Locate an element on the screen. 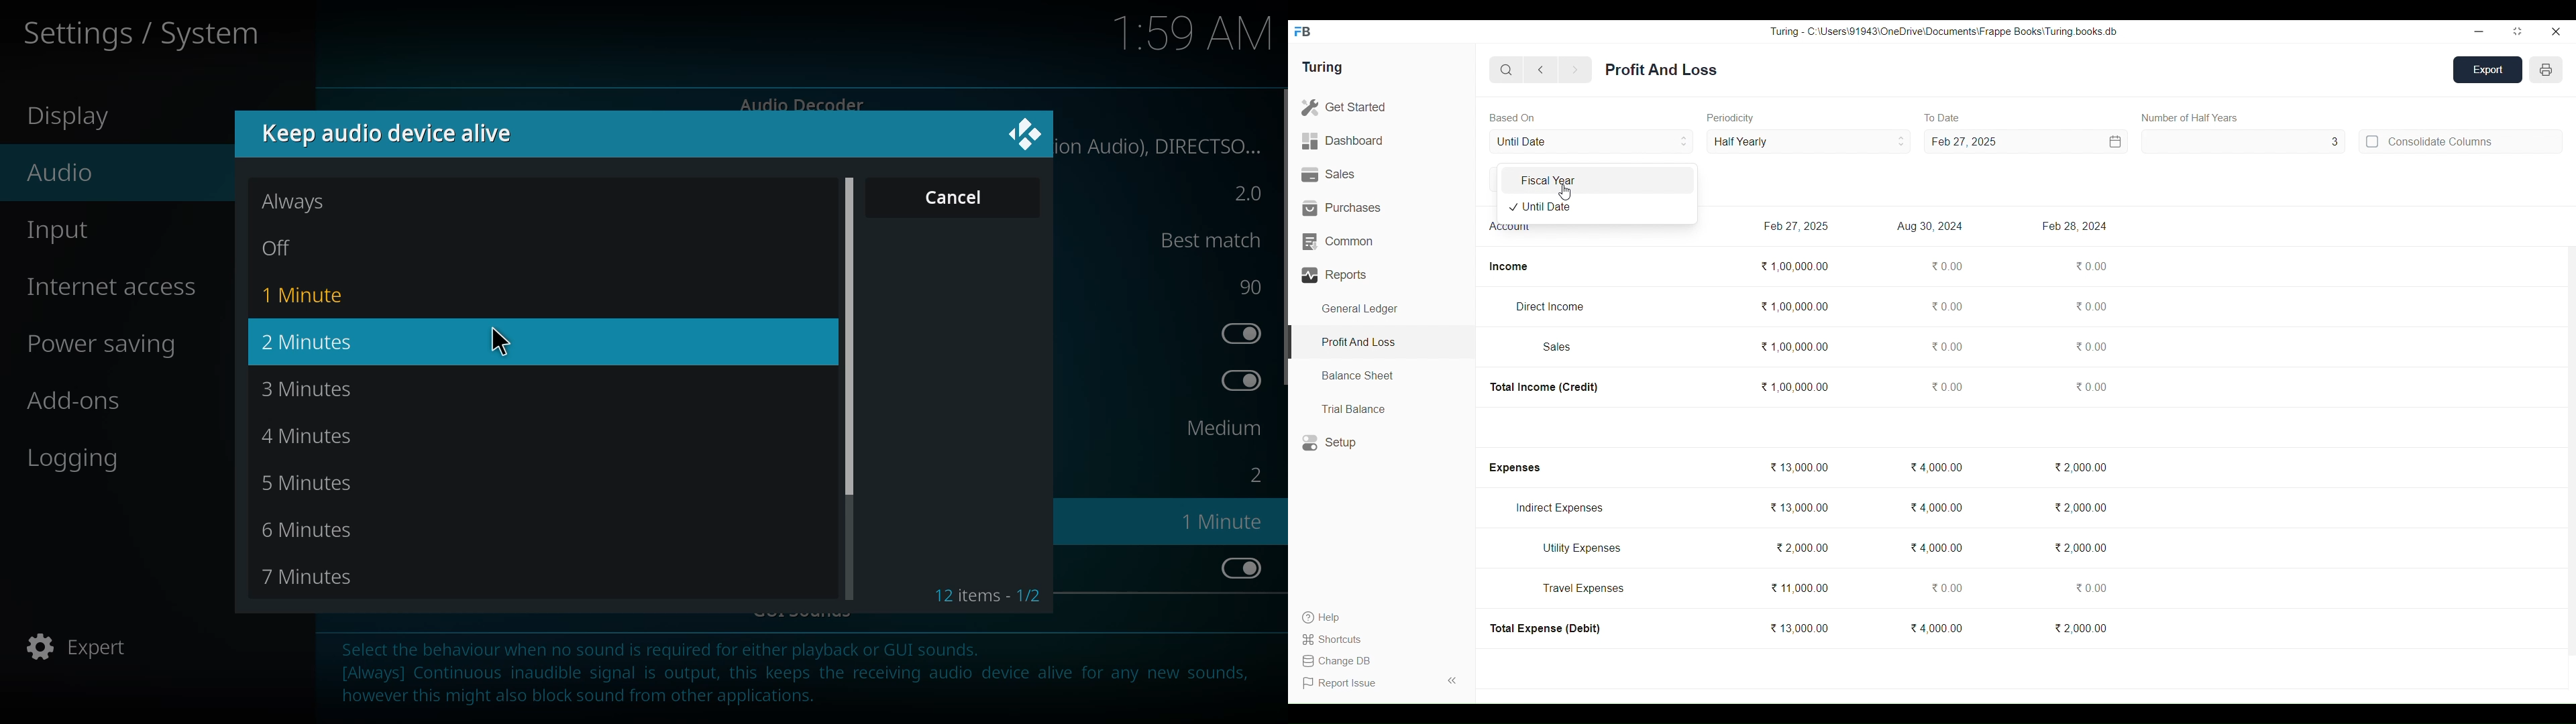 The image size is (2576, 728). Feb 27, 2025 is located at coordinates (1795, 226).